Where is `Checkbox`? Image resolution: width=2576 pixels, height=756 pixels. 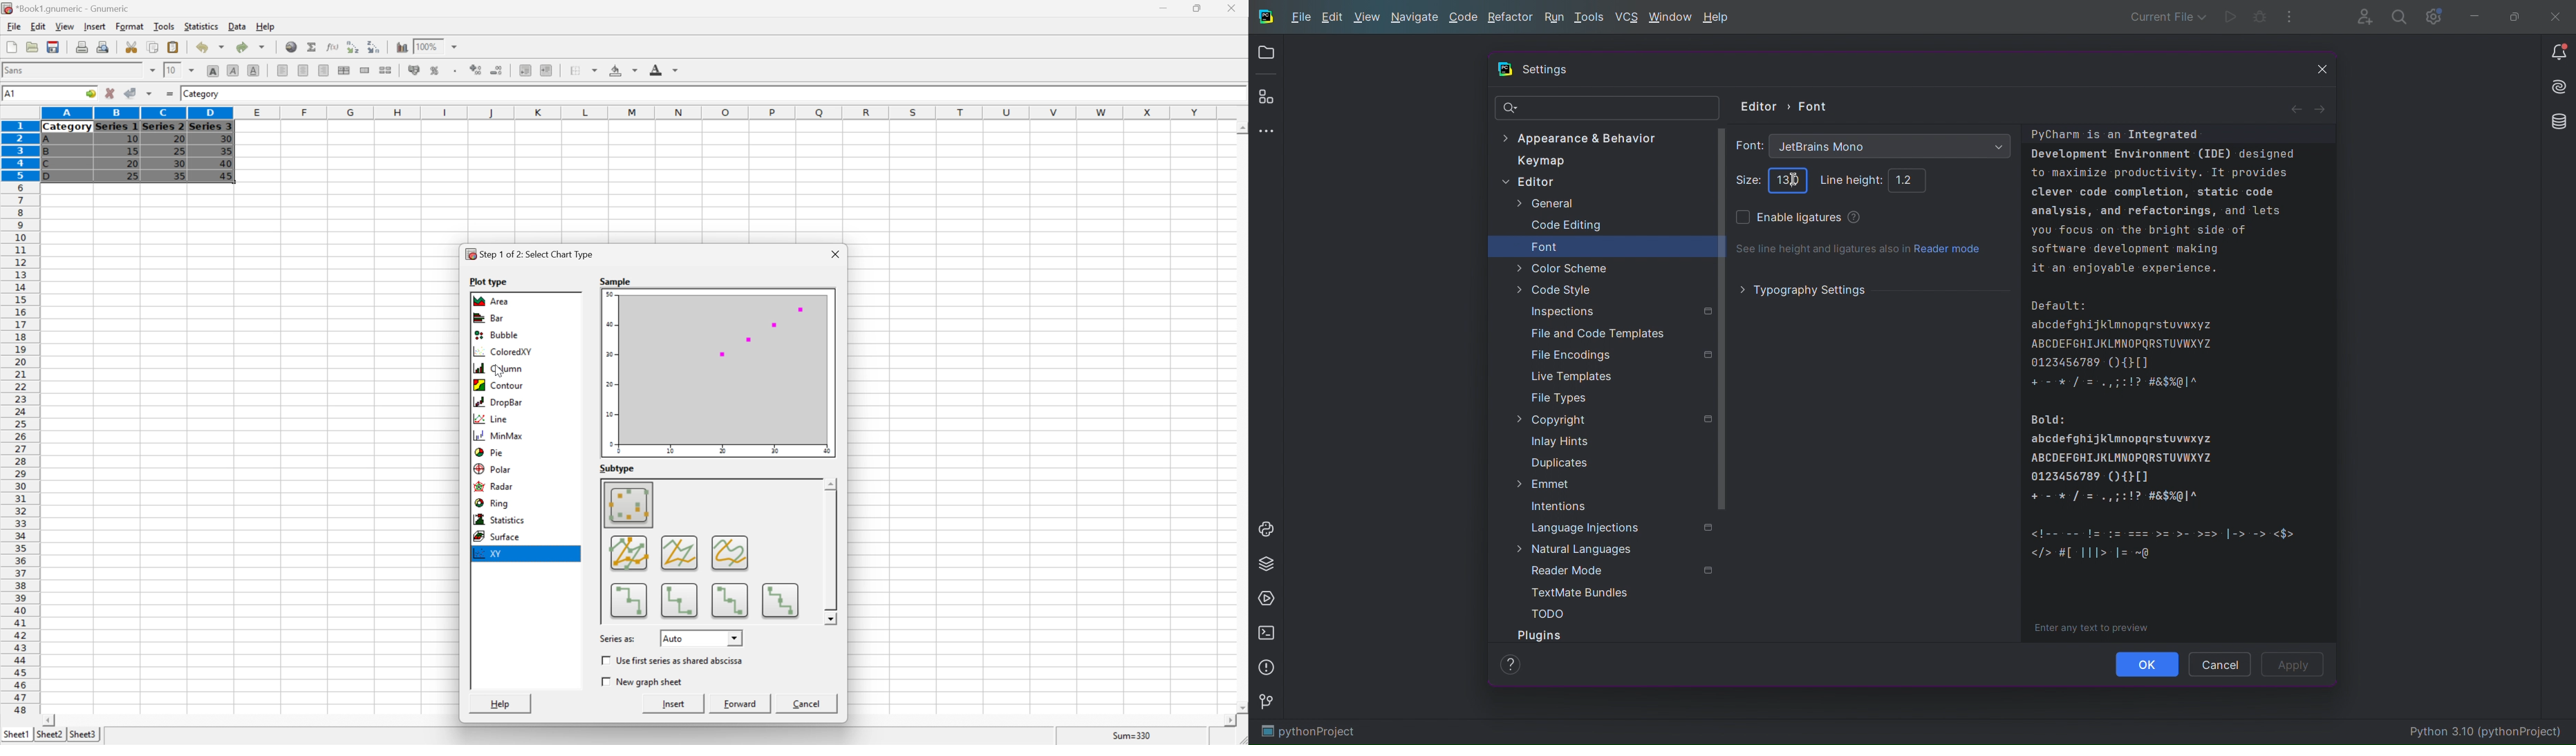 Checkbox is located at coordinates (604, 660).